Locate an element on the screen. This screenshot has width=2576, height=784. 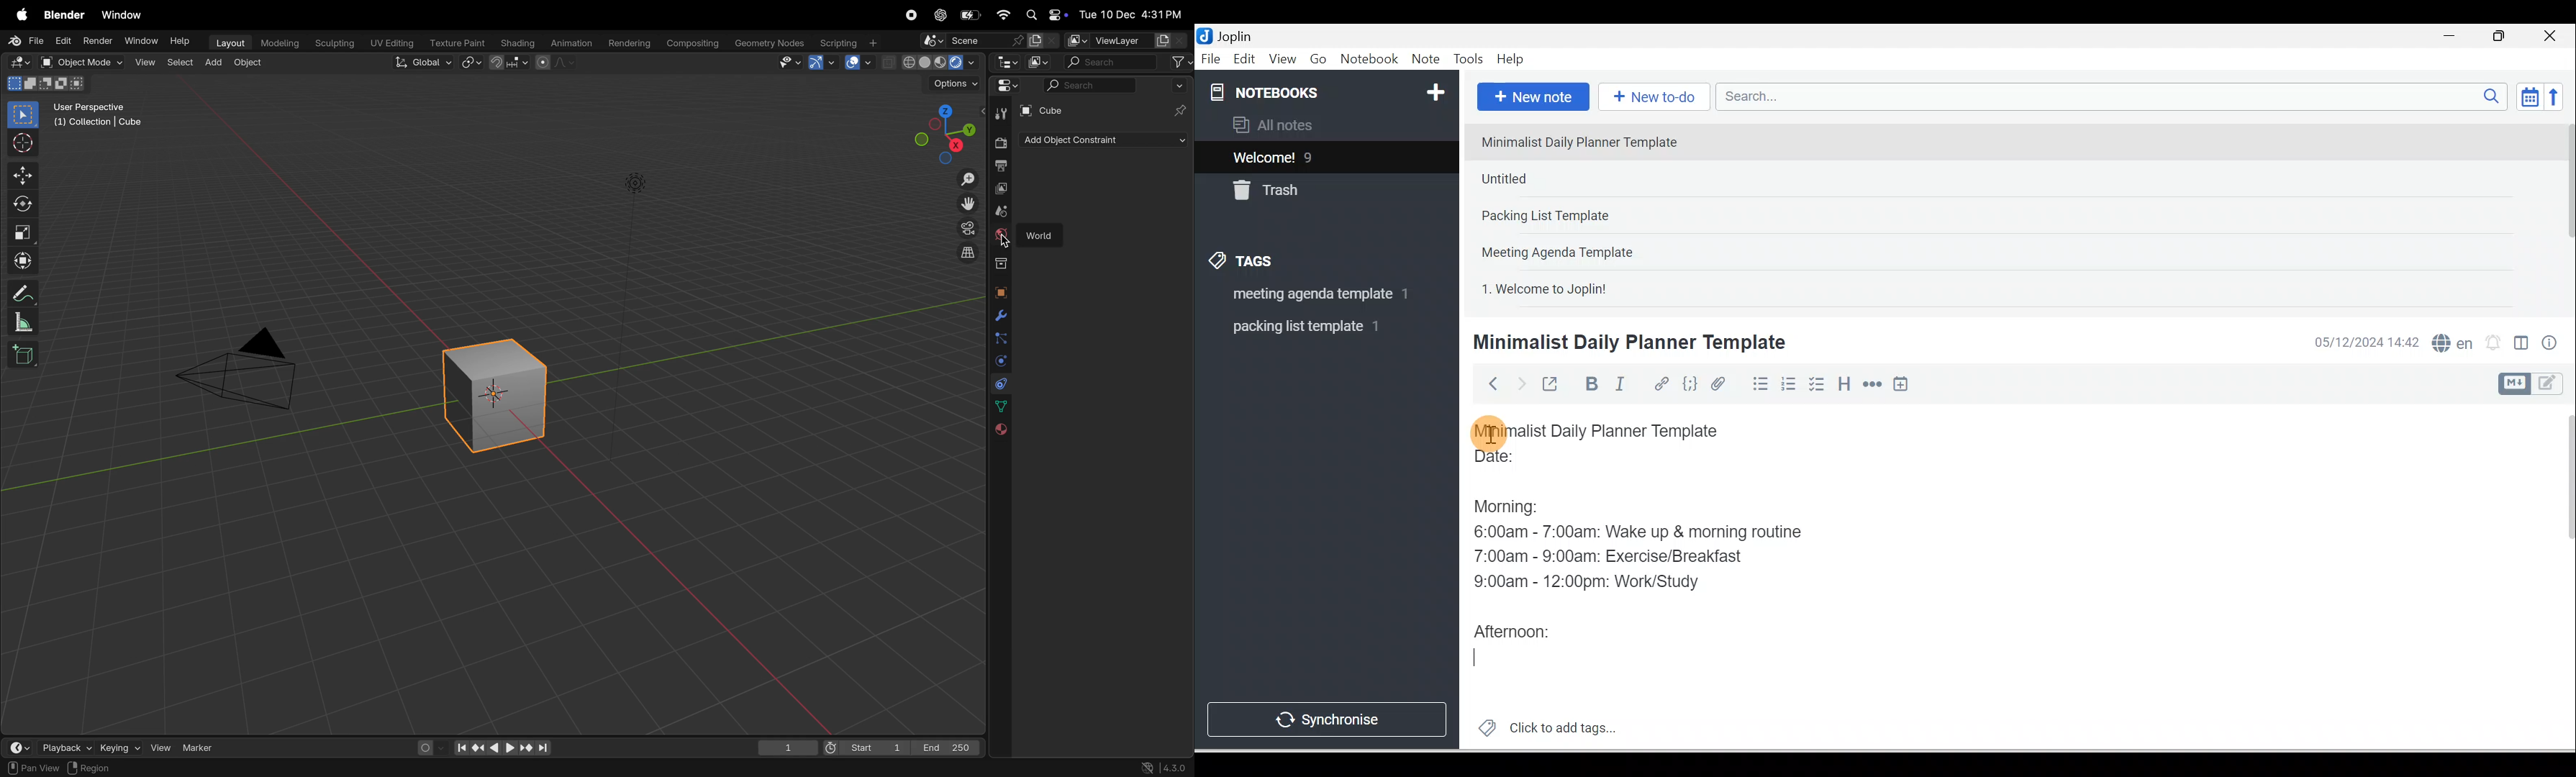
texture paint is located at coordinates (454, 41).